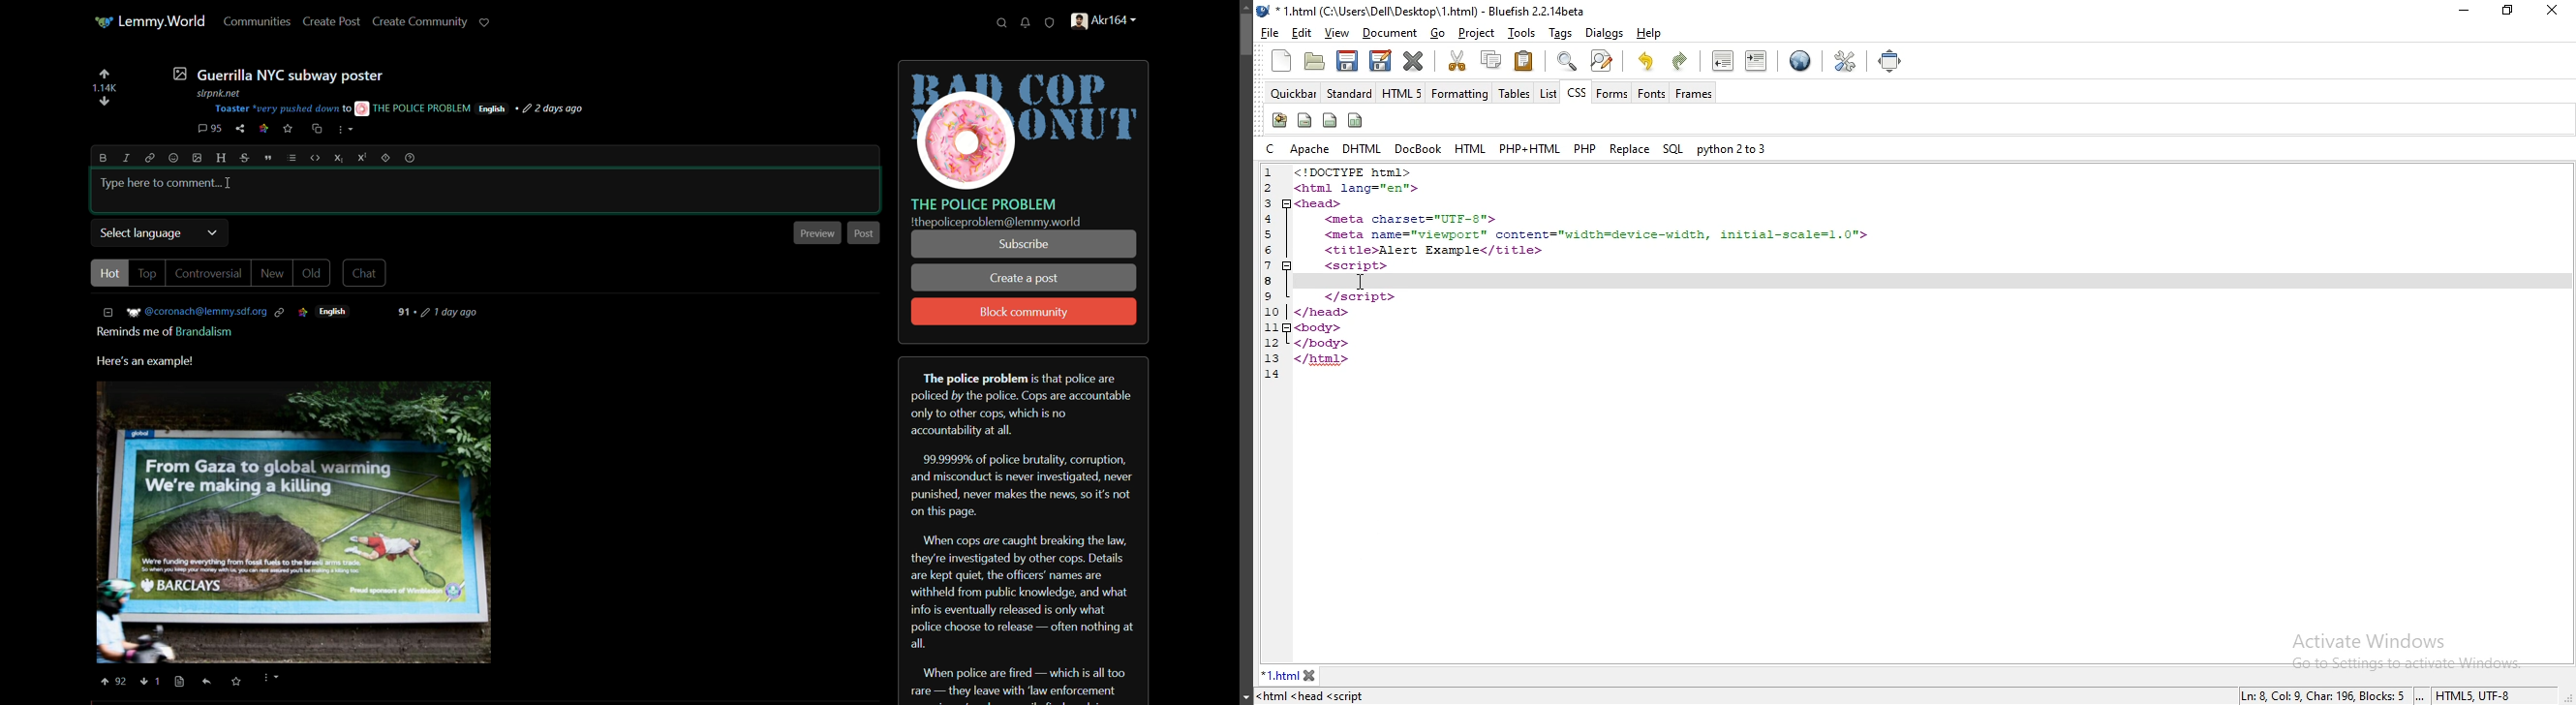 This screenshot has height=728, width=2576. Describe the element at coordinates (1272, 377) in the screenshot. I see `14` at that location.